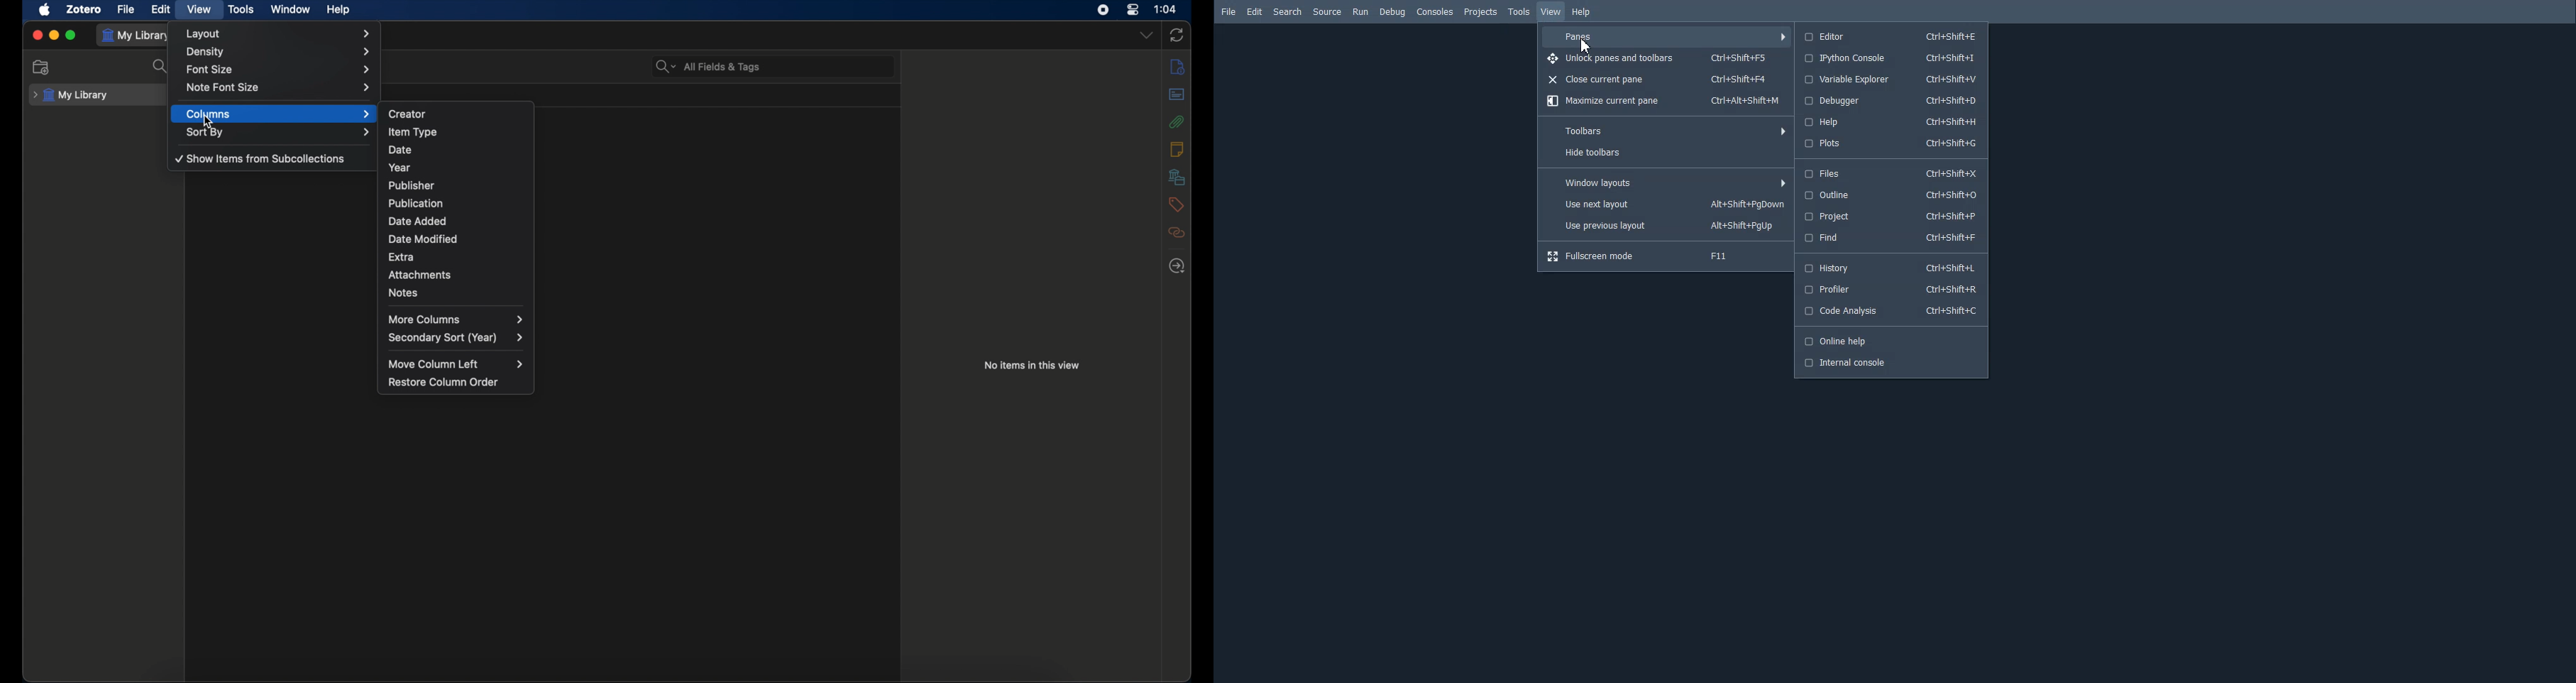  Describe the element at coordinates (413, 132) in the screenshot. I see `item type` at that location.